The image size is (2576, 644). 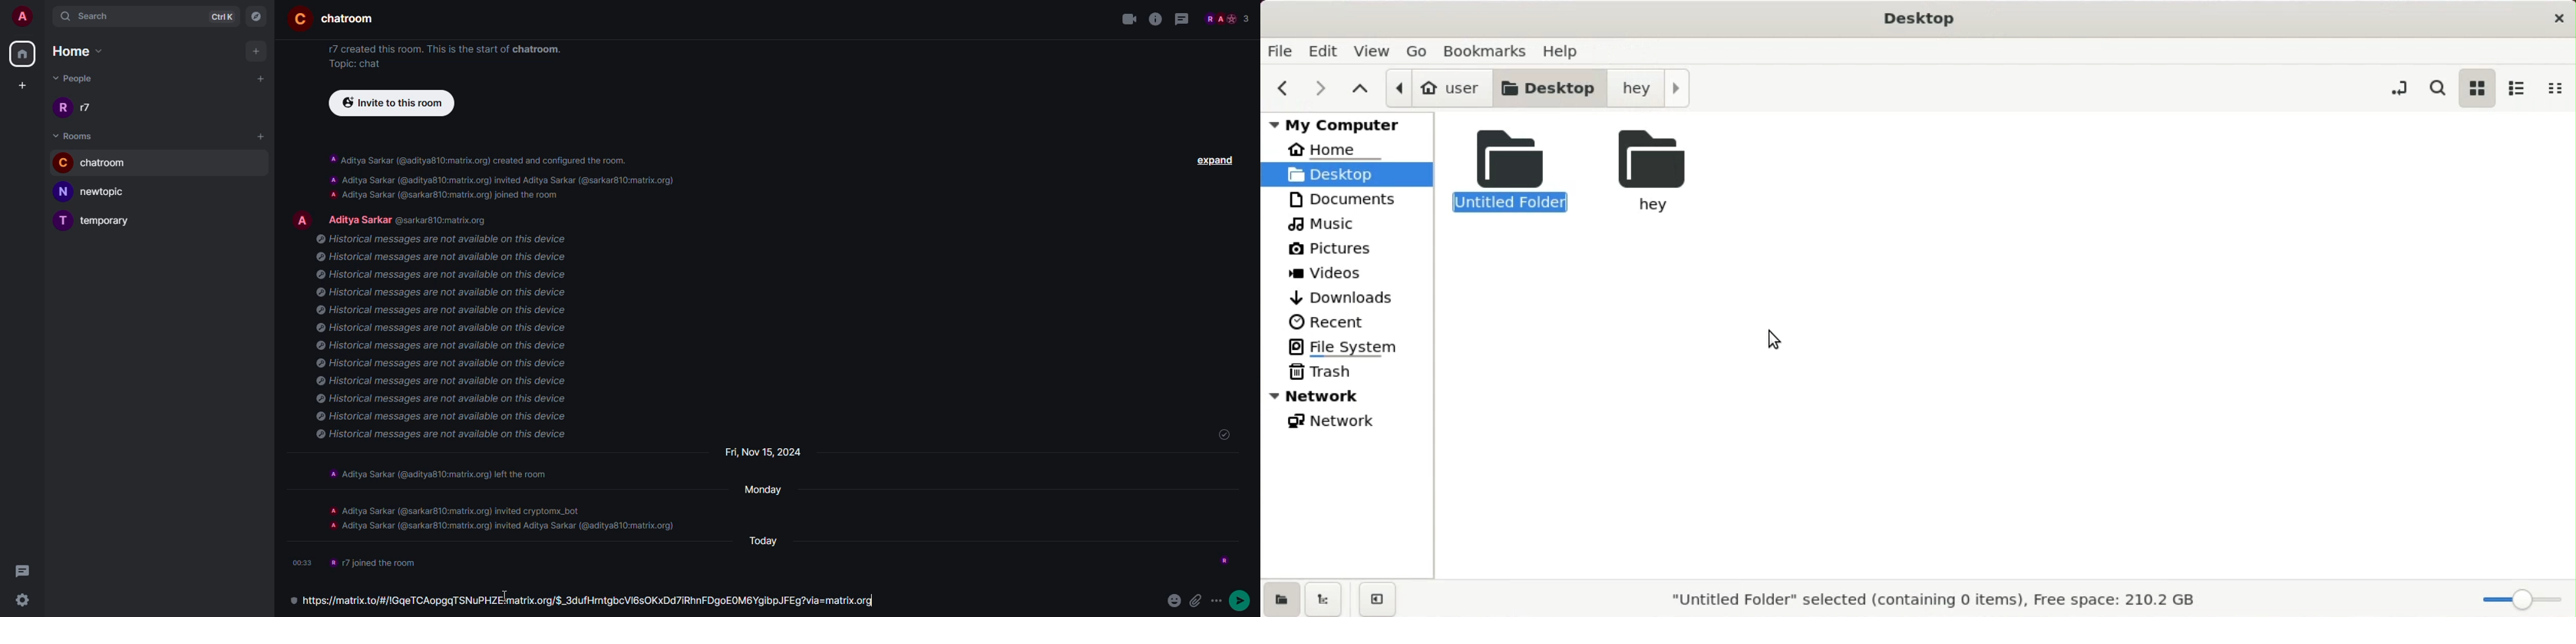 What do you see at coordinates (256, 15) in the screenshot?
I see `navigator` at bounding box center [256, 15].